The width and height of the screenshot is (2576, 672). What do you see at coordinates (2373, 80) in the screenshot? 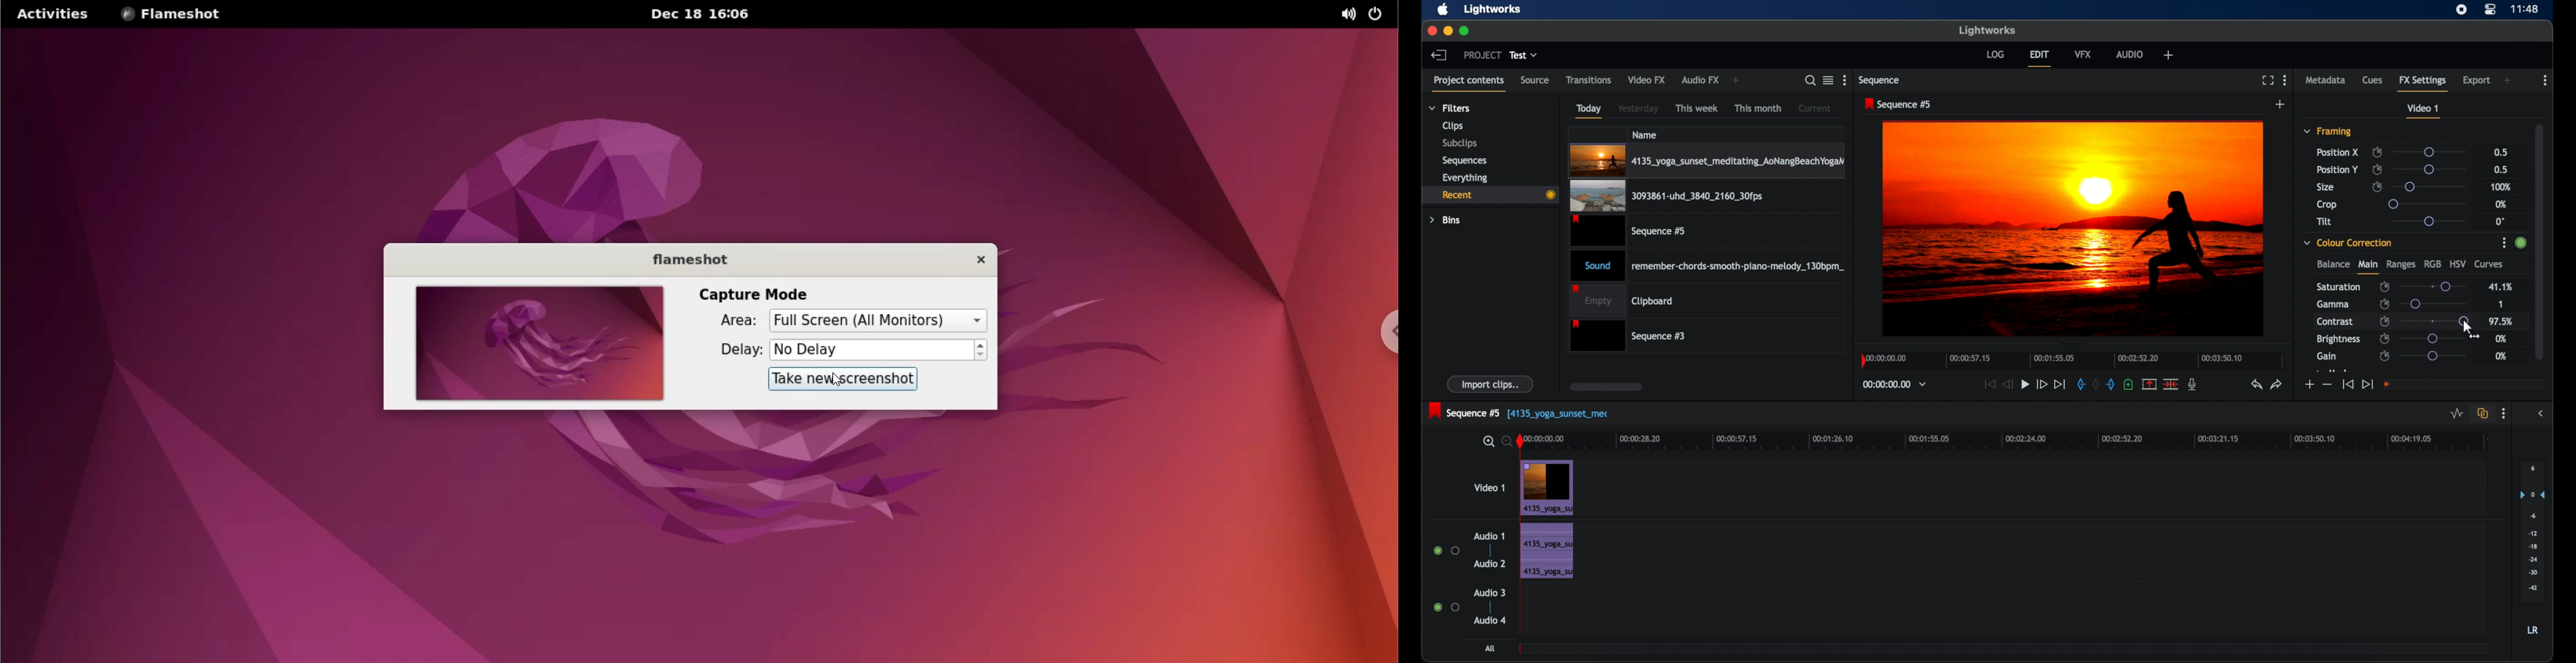
I see `cues` at bounding box center [2373, 80].